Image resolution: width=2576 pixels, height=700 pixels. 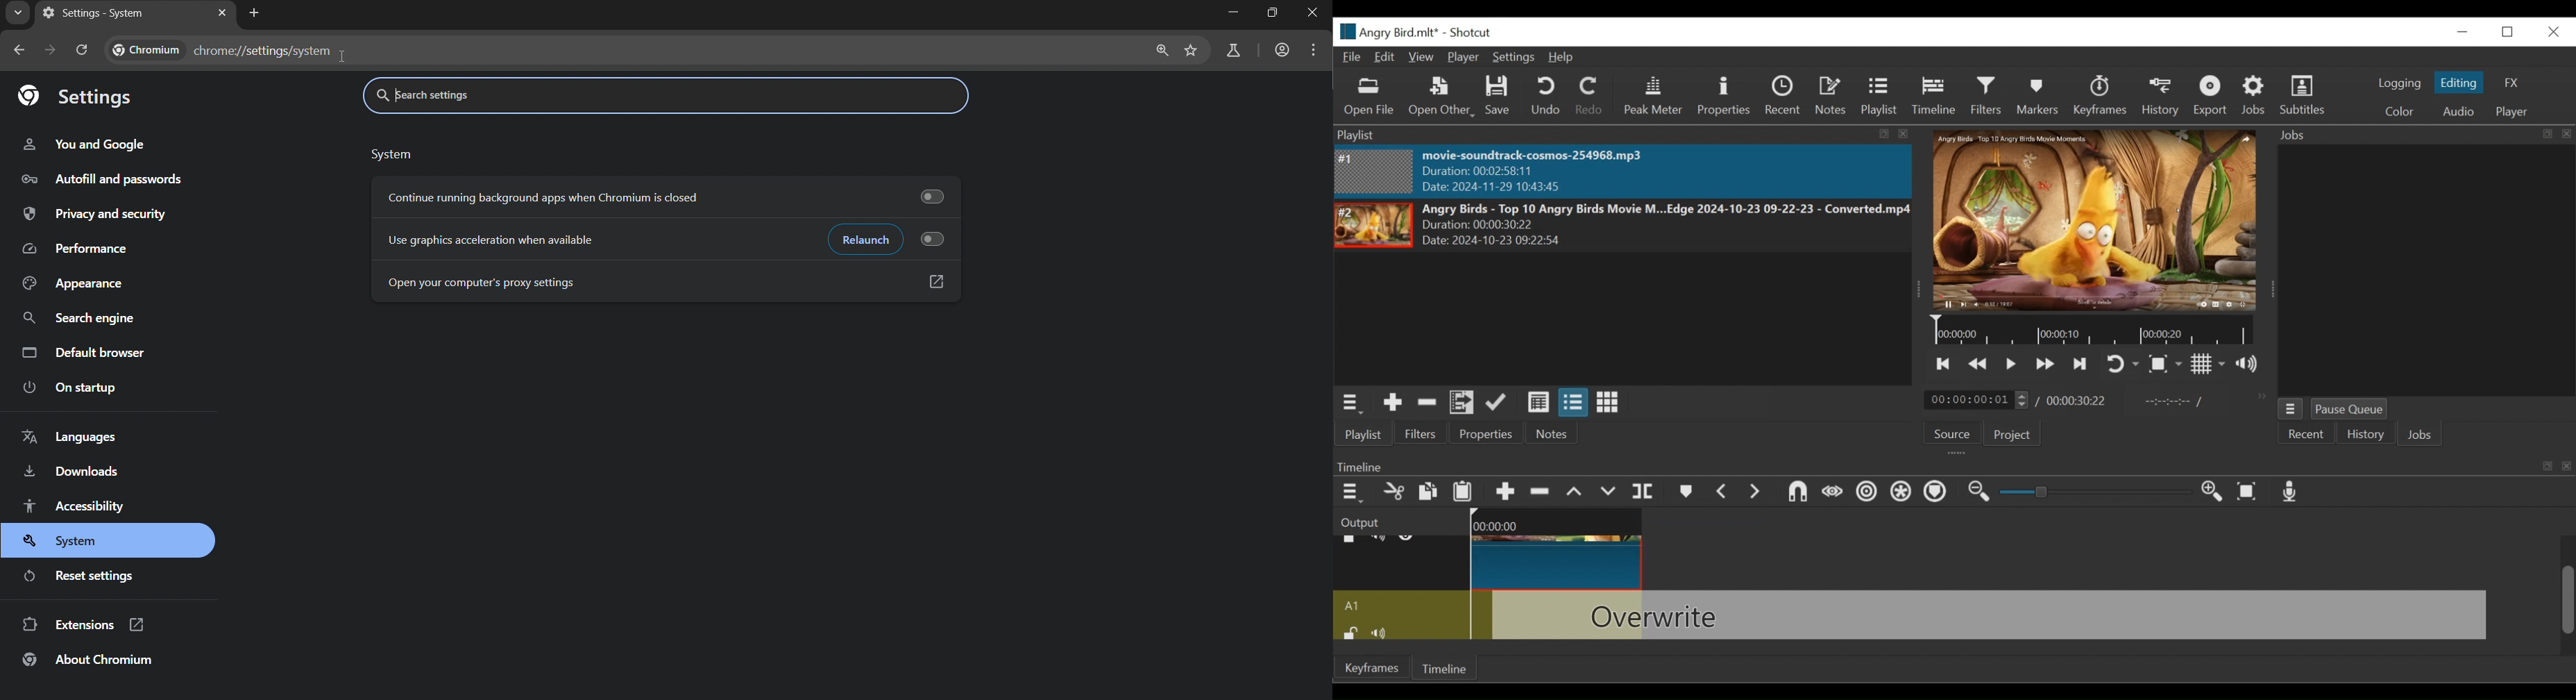 I want to click on Edit, so click(x=1384, y=56).